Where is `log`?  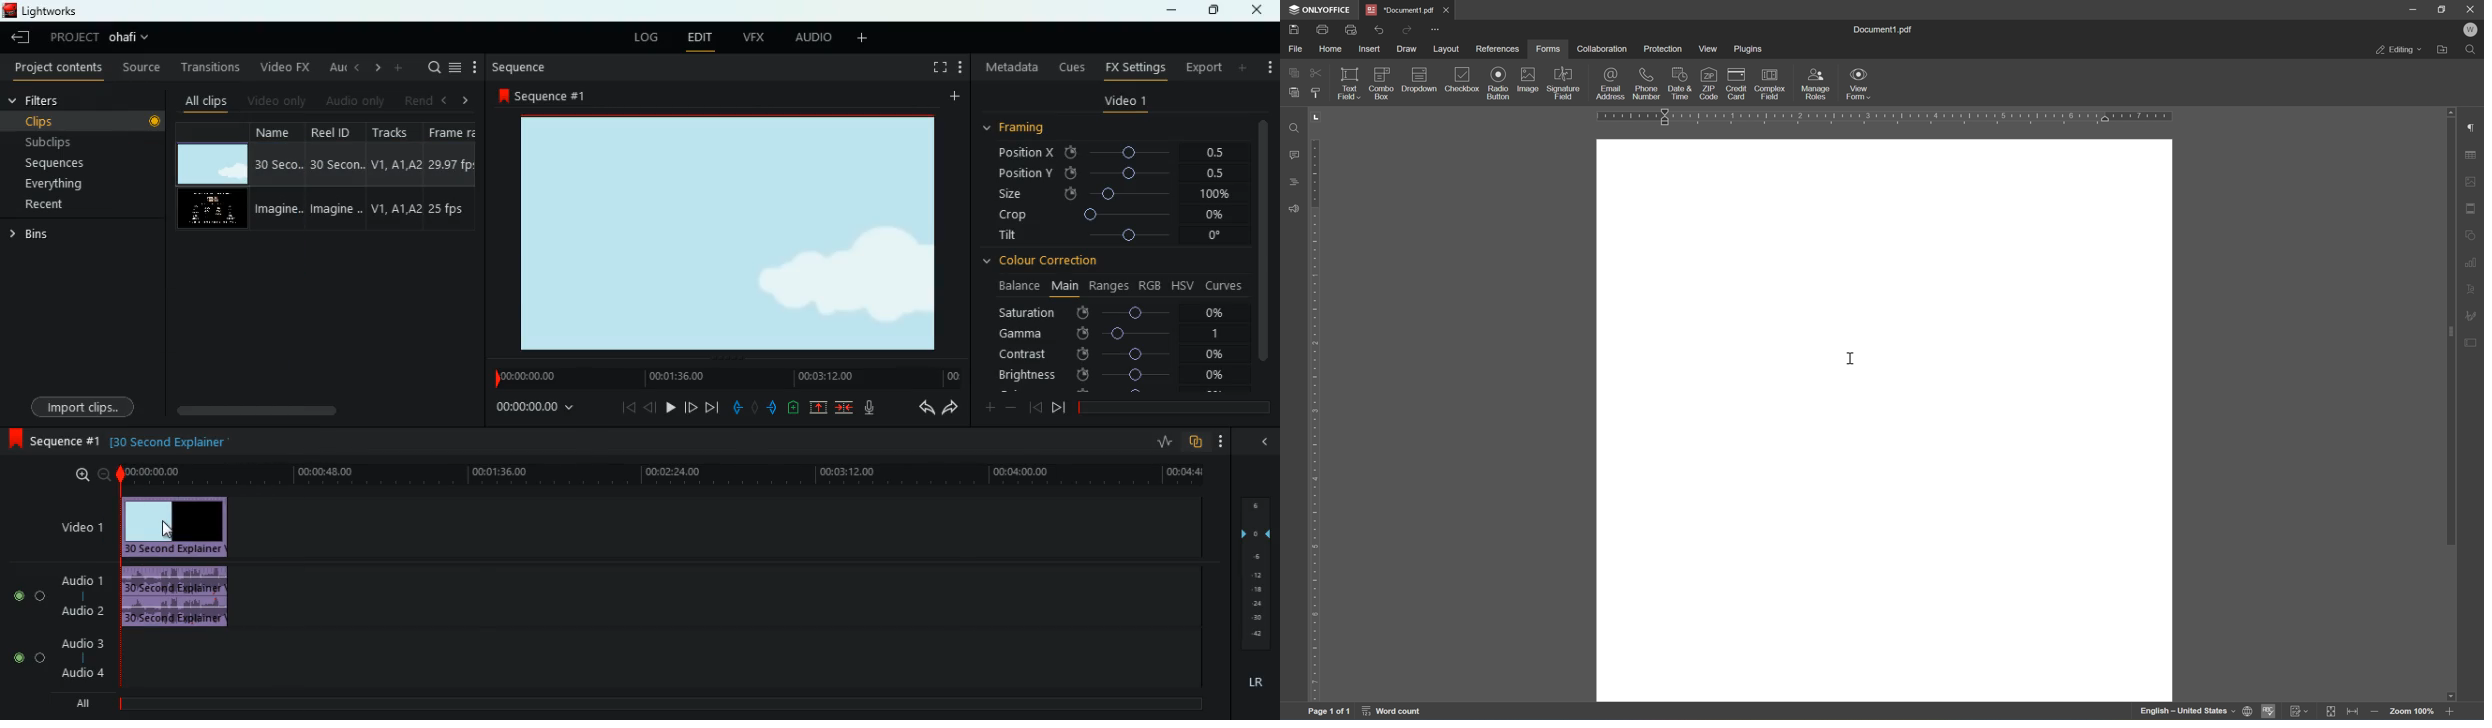
log is located at coordinates (643, 35).